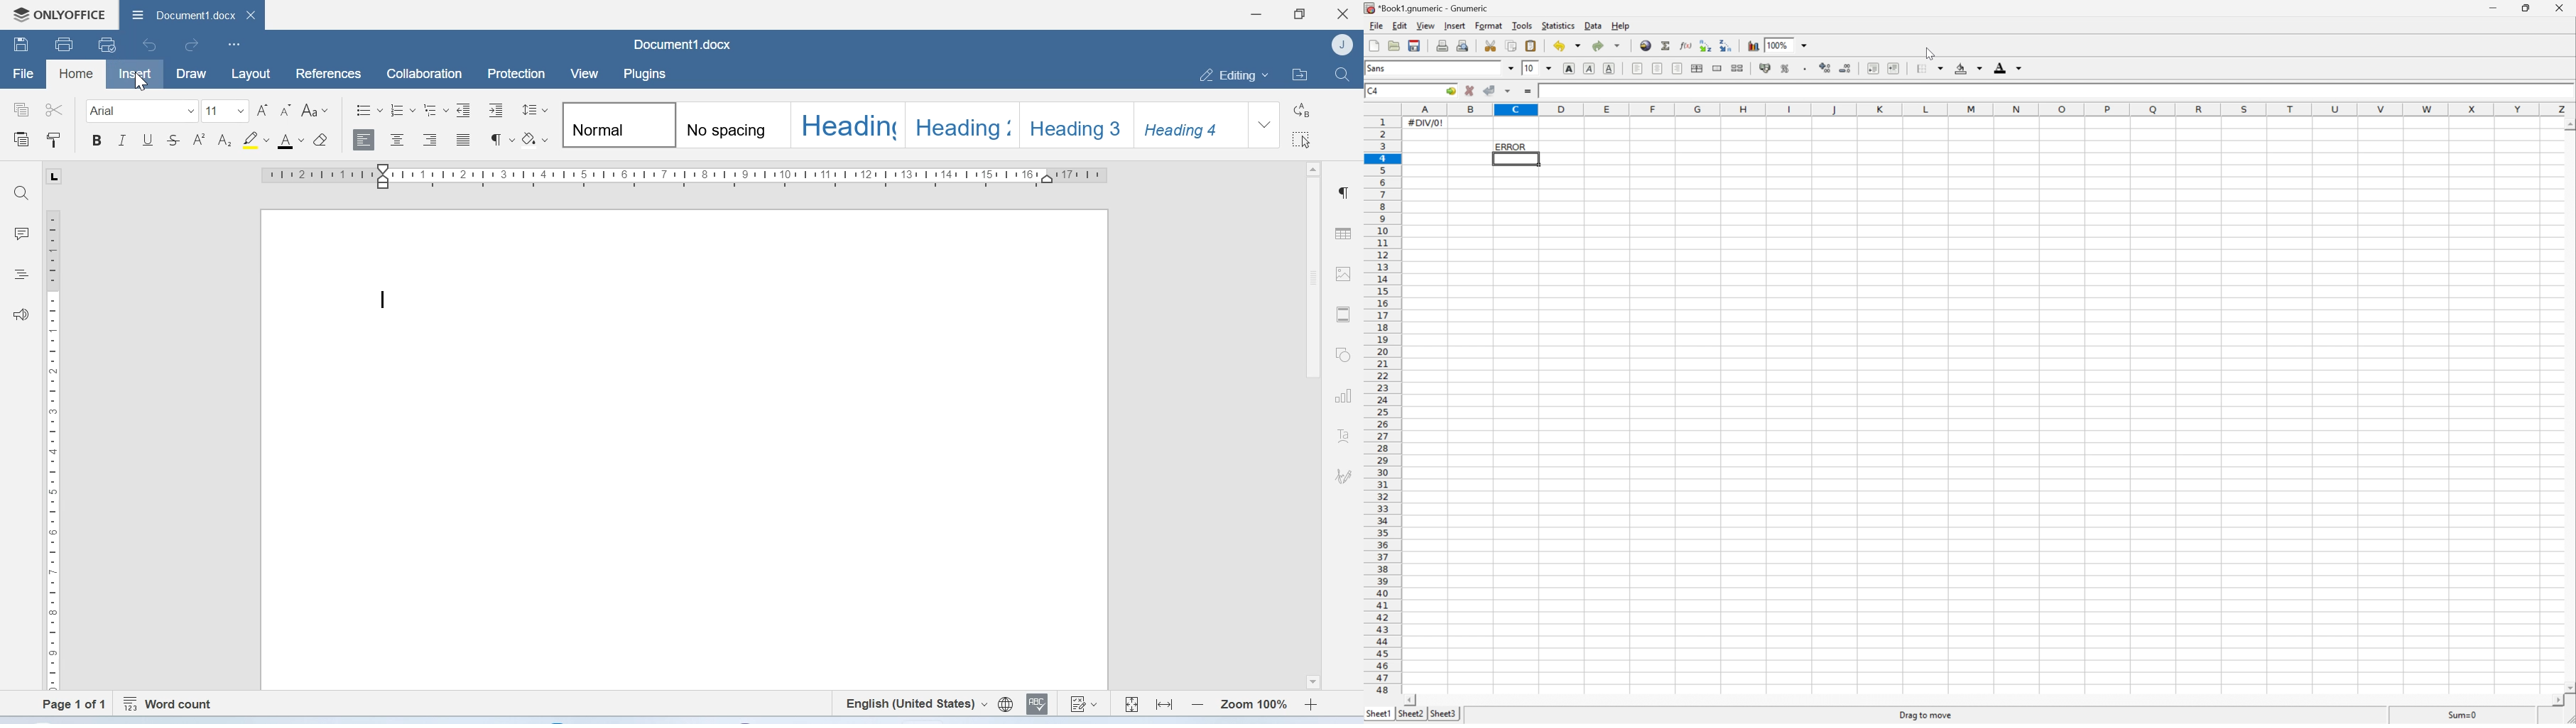  Describe the element at coordinates (58, 447) in the screenshot. I see `Scale` at that location.